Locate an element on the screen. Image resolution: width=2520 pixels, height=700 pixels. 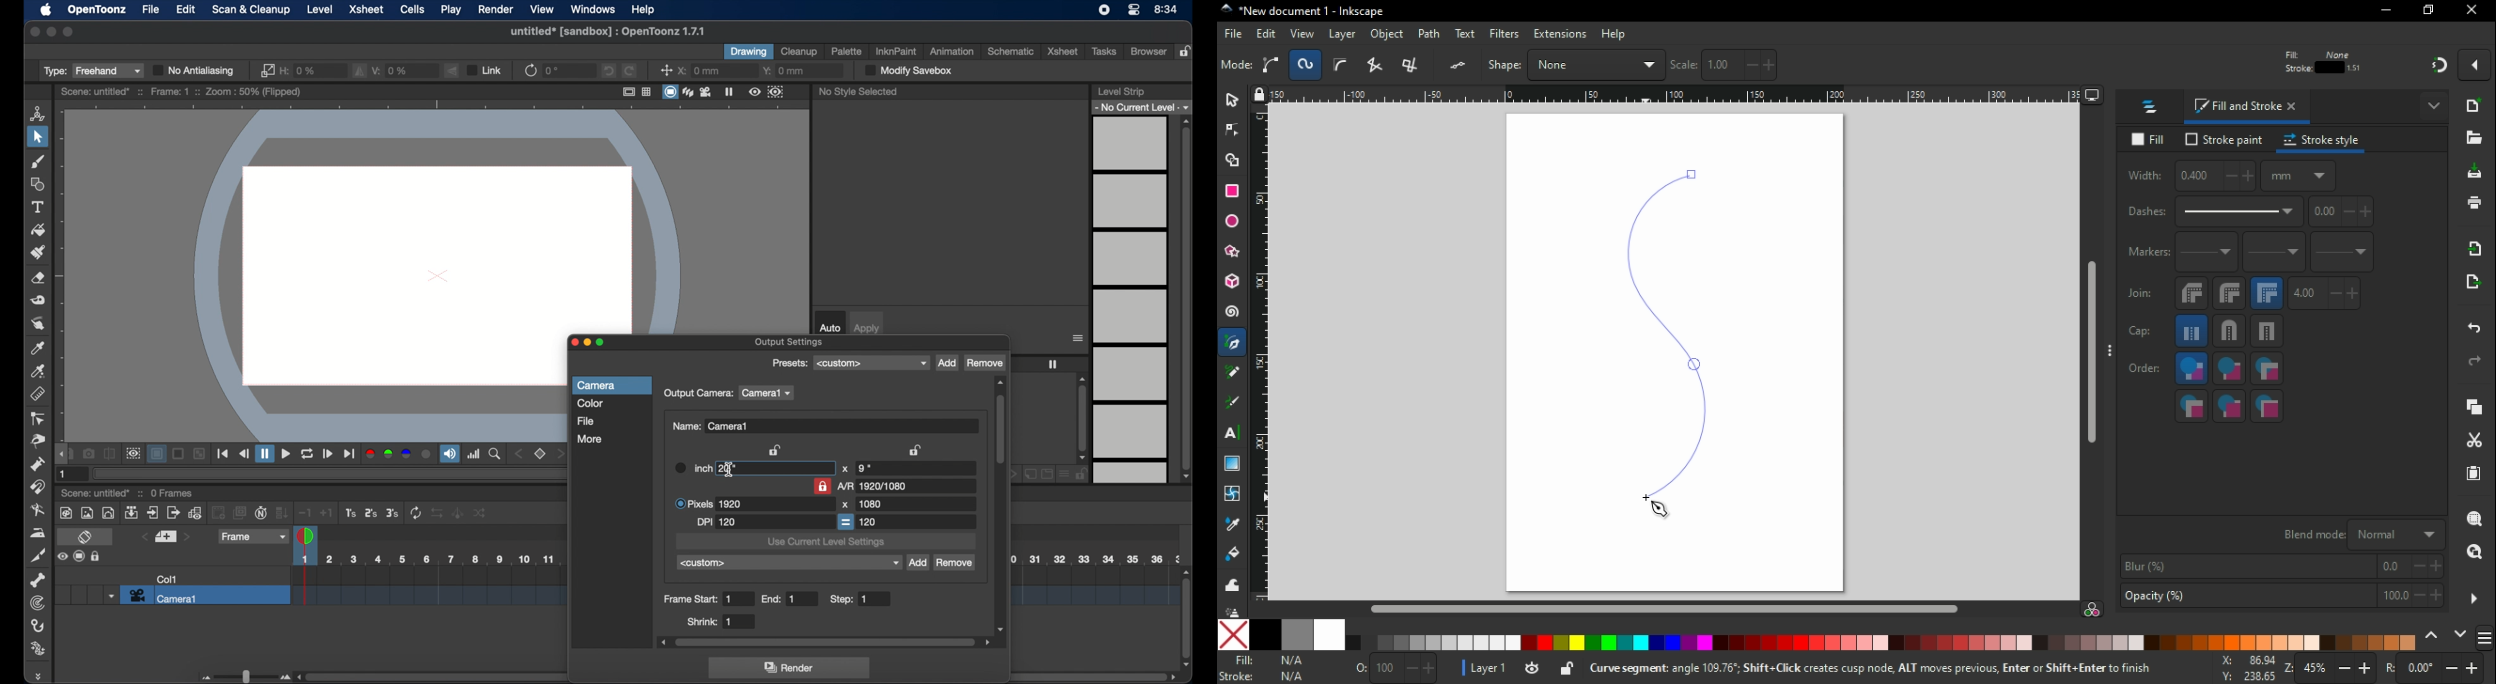
 is located at coordinates (458, 512).